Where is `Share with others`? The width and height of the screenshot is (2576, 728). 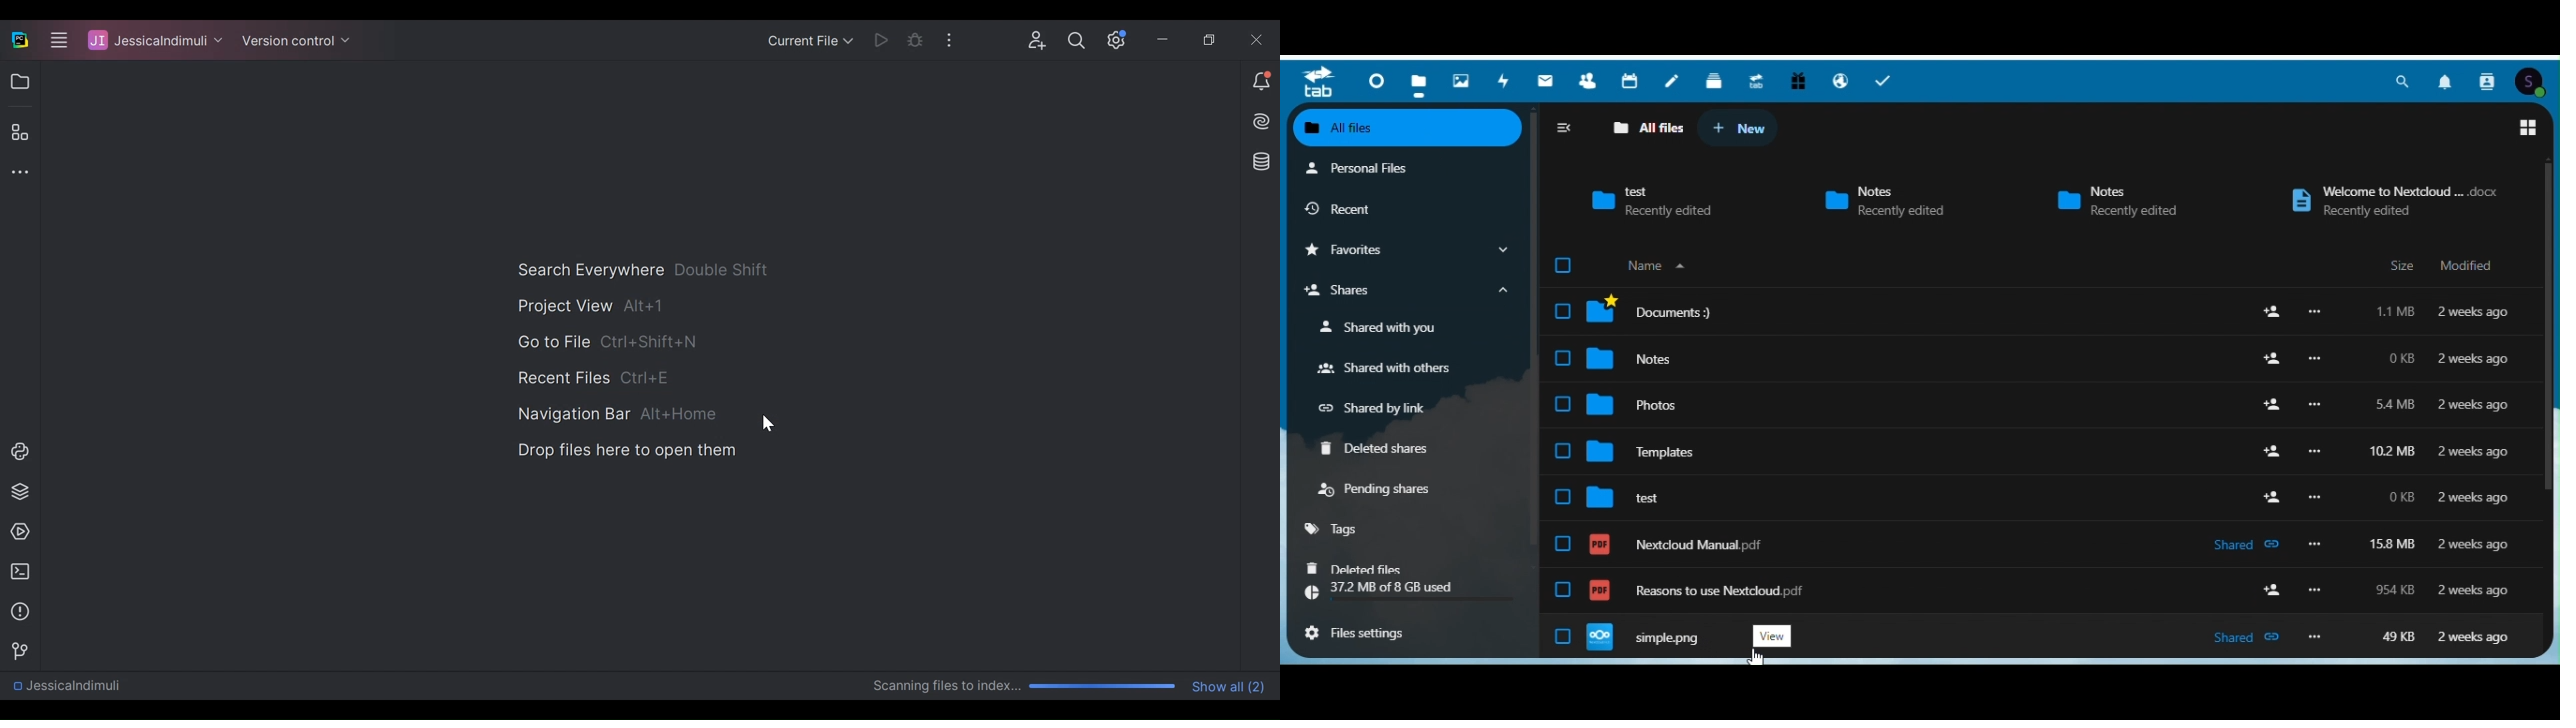
Share with others is located at coordinates (1404, 367).